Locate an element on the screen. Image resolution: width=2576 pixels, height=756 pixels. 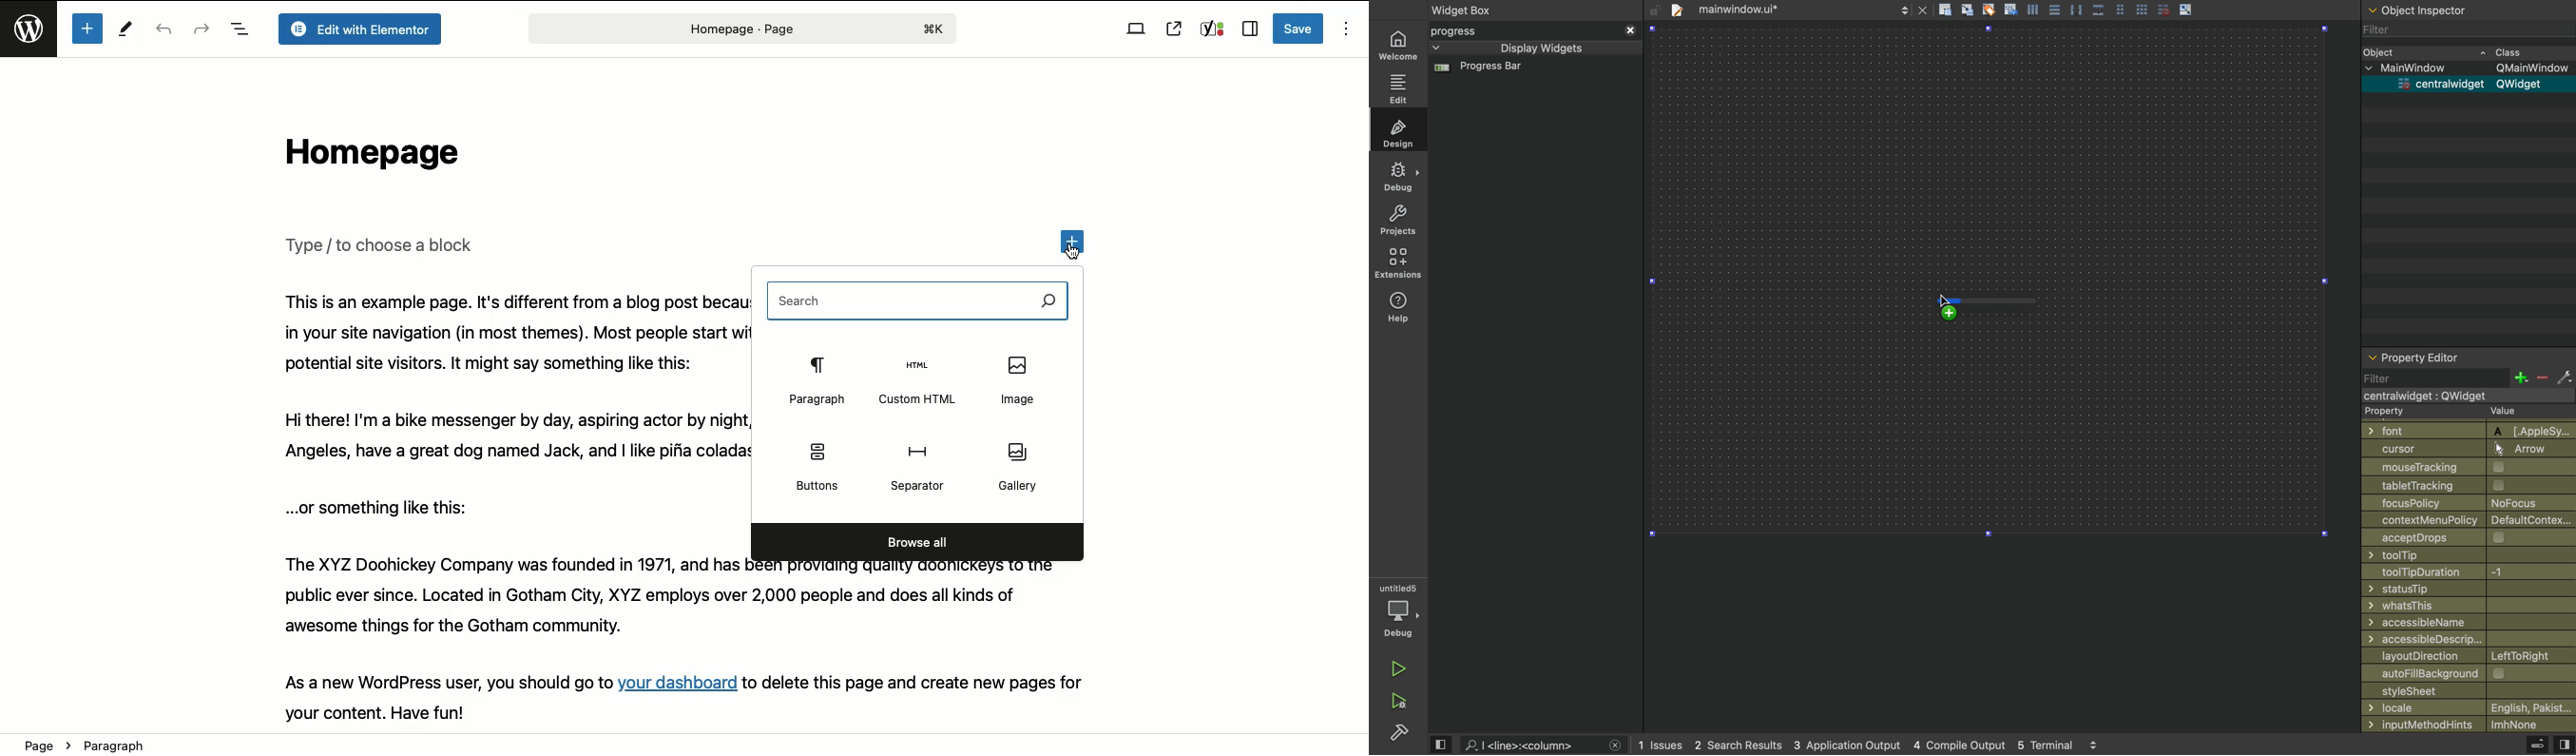
centrawidget is located at coordinates (2465, 84).